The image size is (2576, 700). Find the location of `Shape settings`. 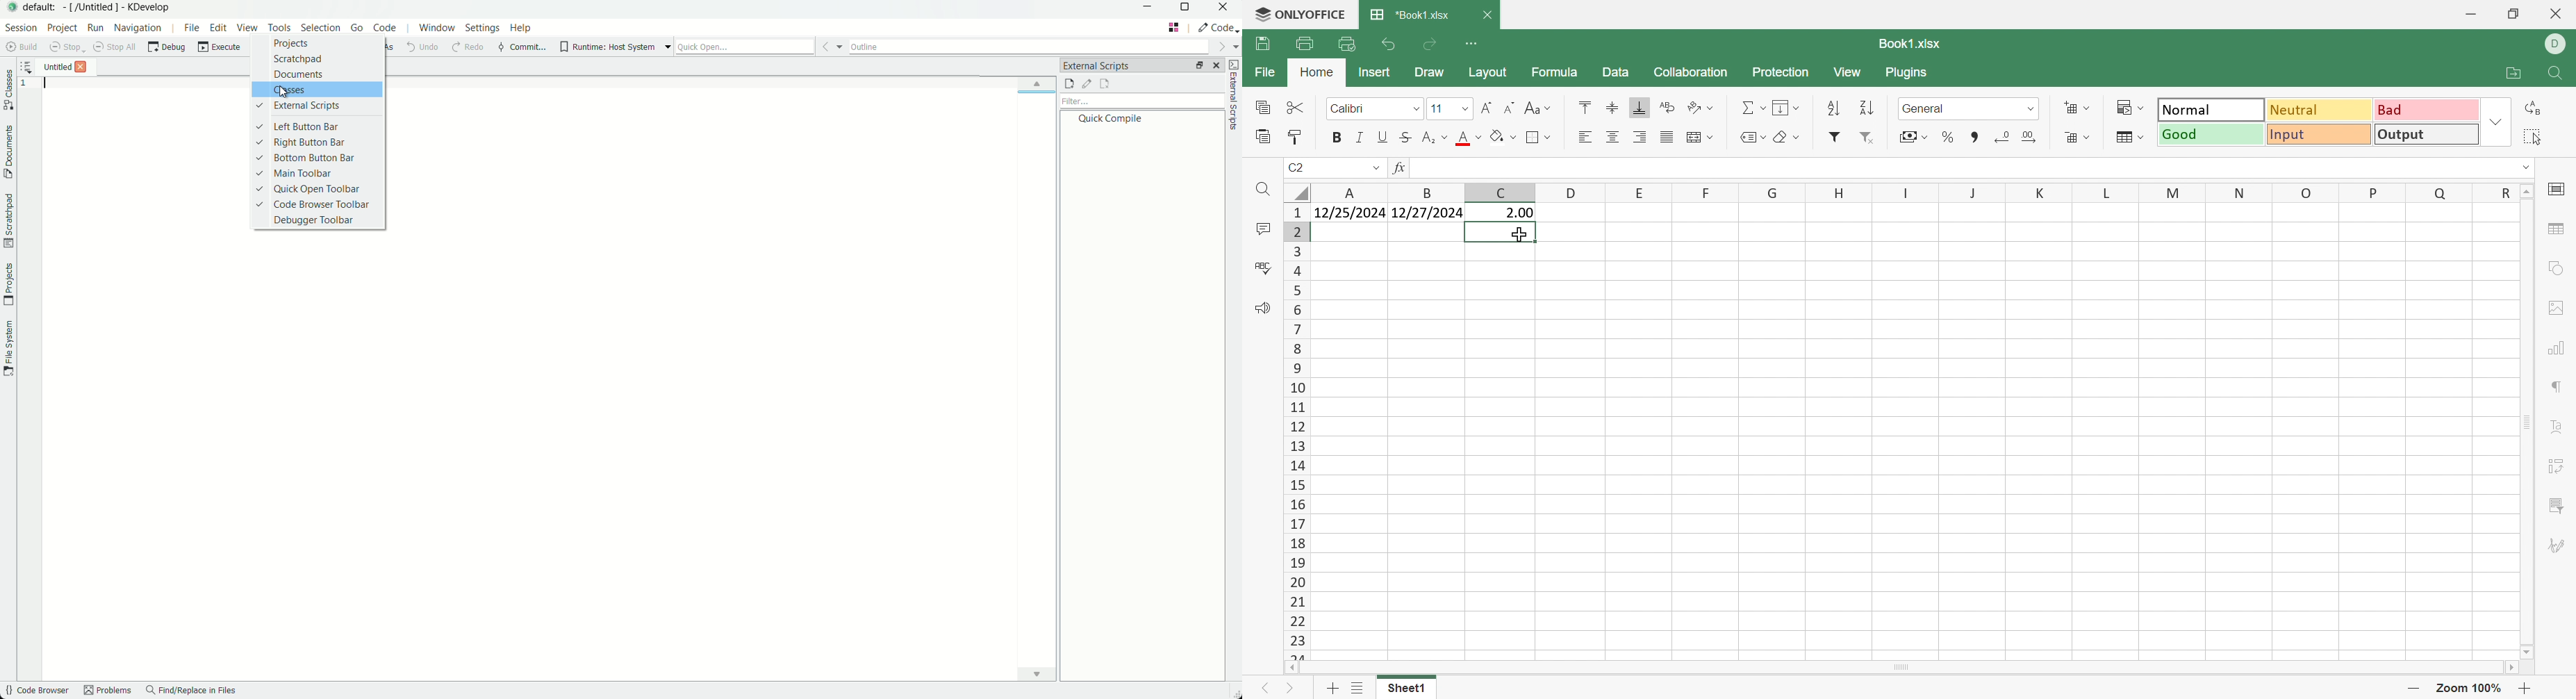

Shape settings is located at coordinates (2557, 270).